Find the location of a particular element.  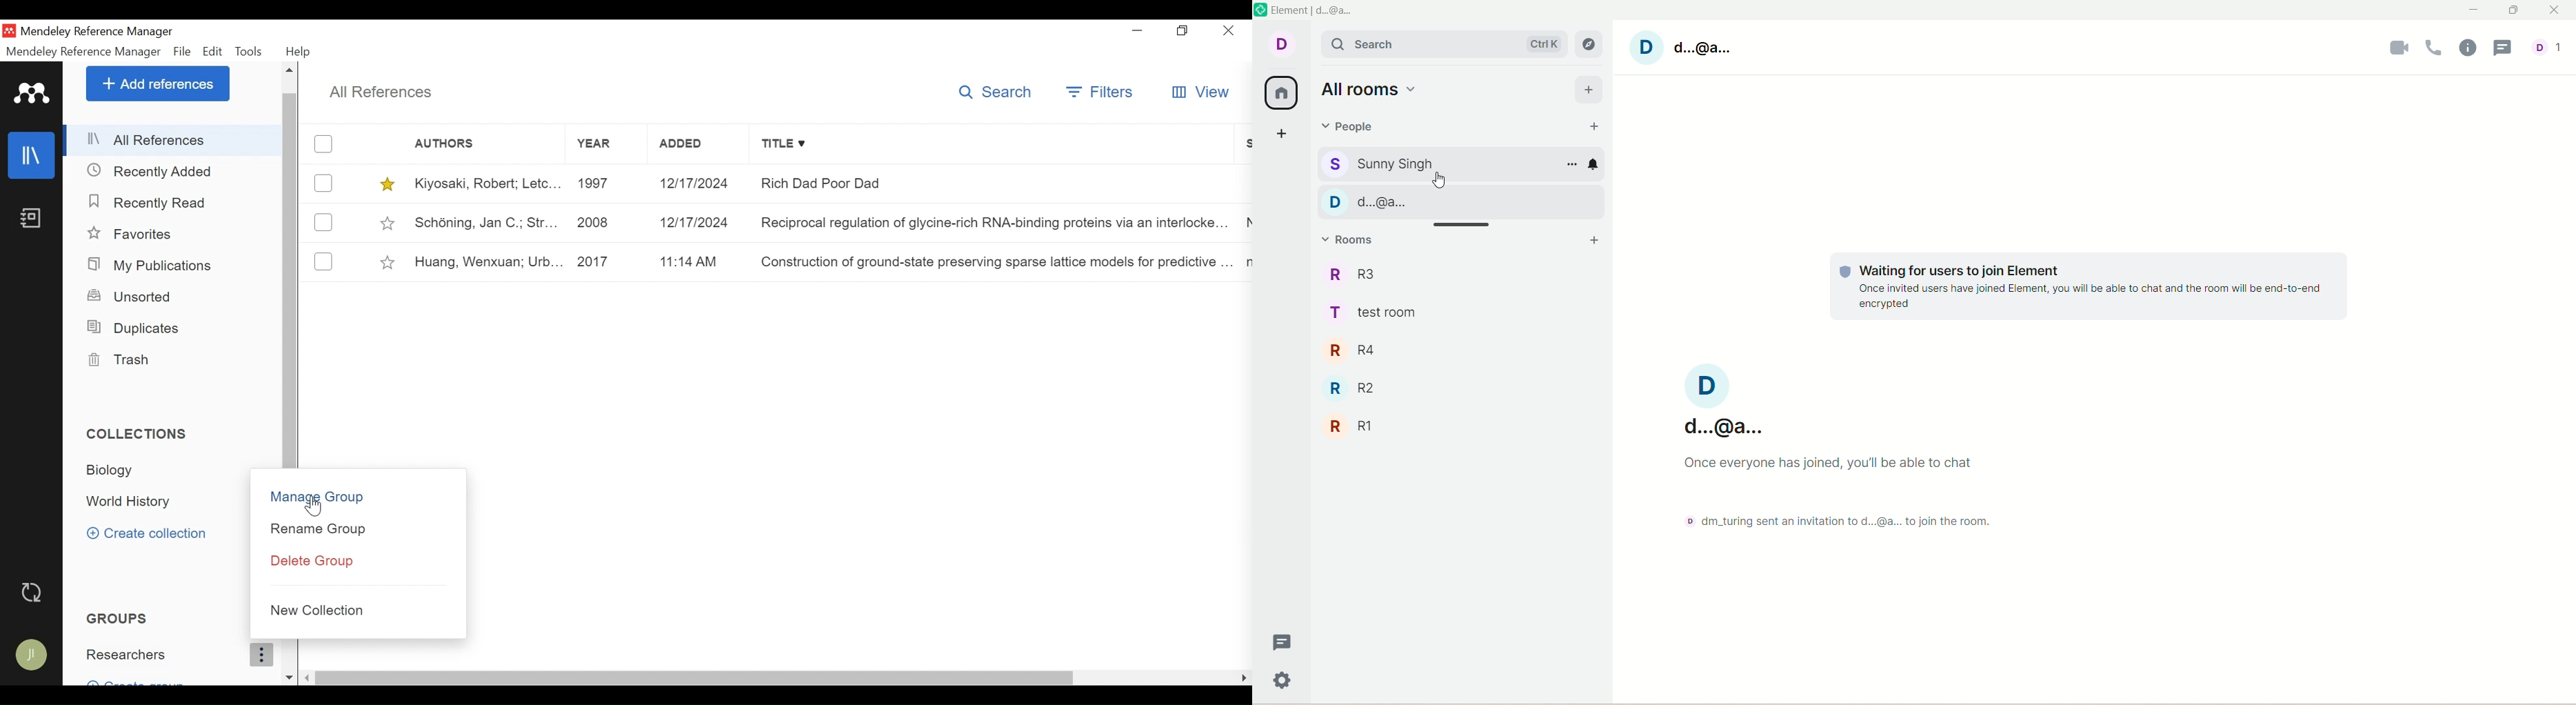

Notebook is located at coordinates (32, 219).